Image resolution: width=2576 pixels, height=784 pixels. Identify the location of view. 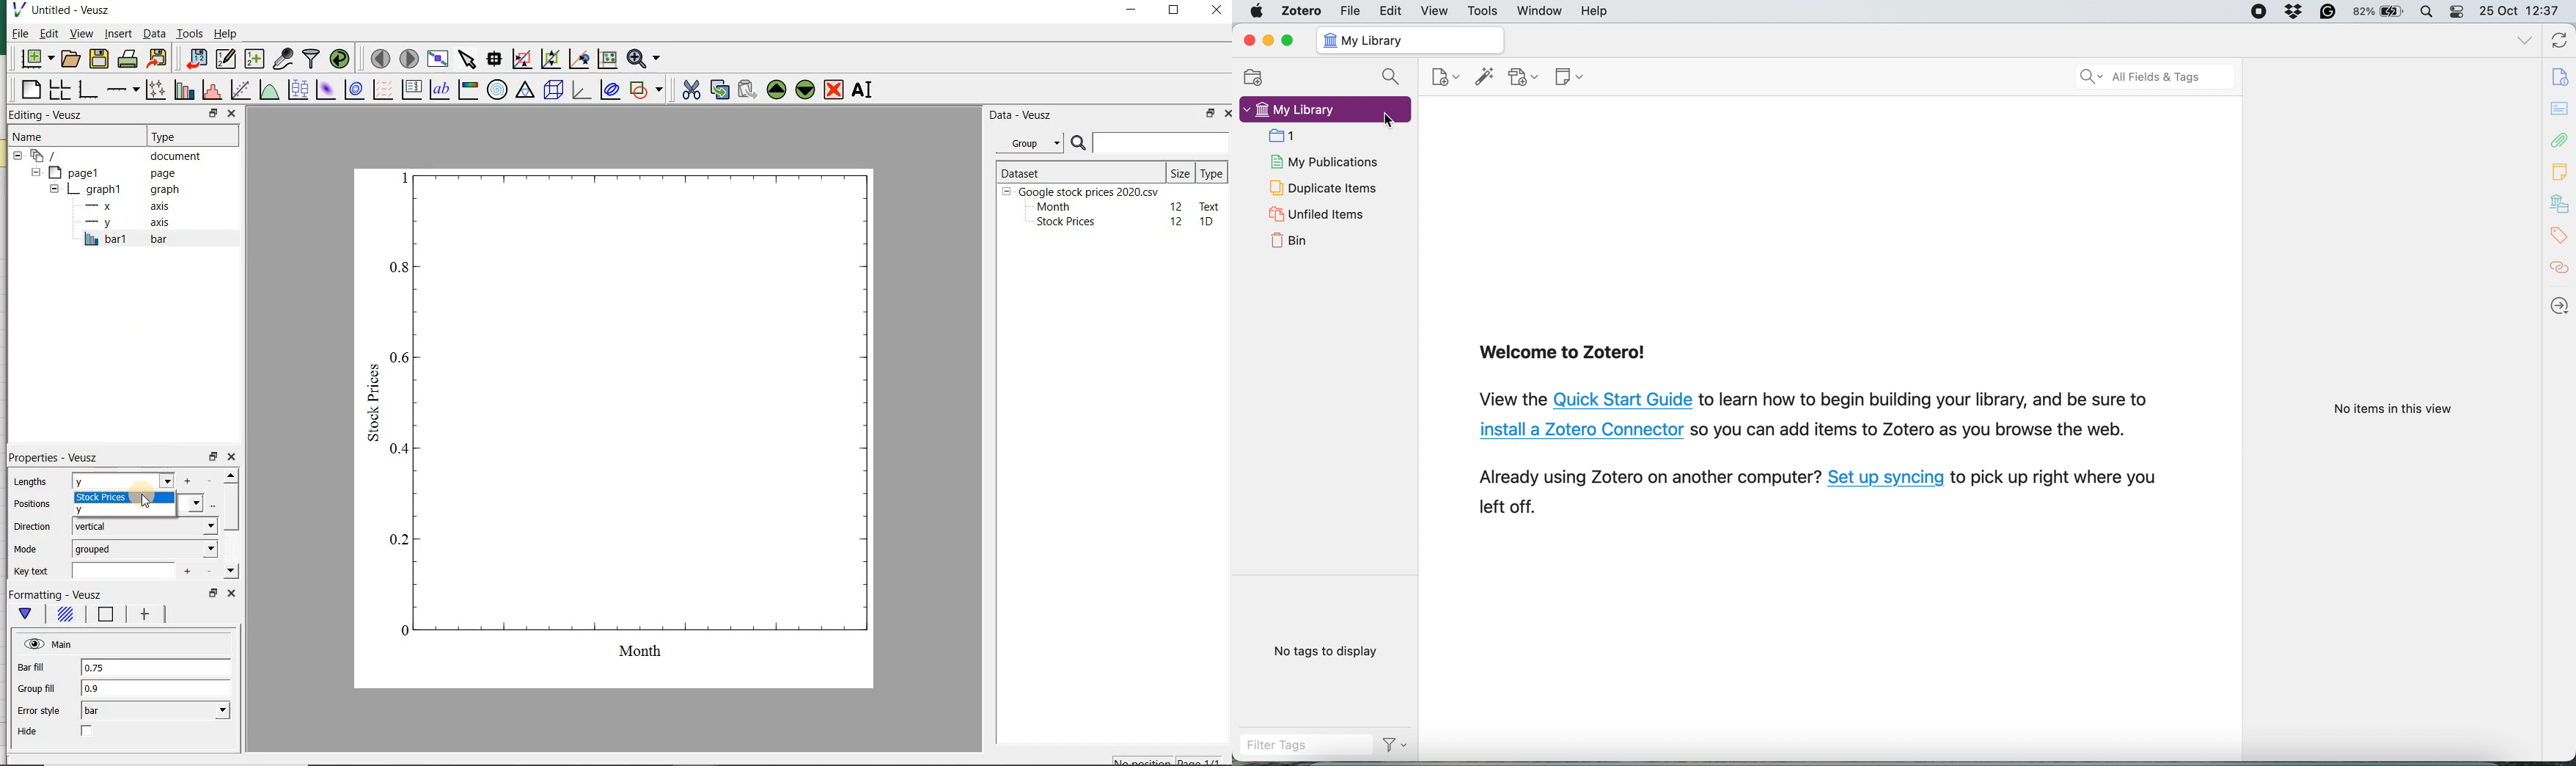
(1435, 10).